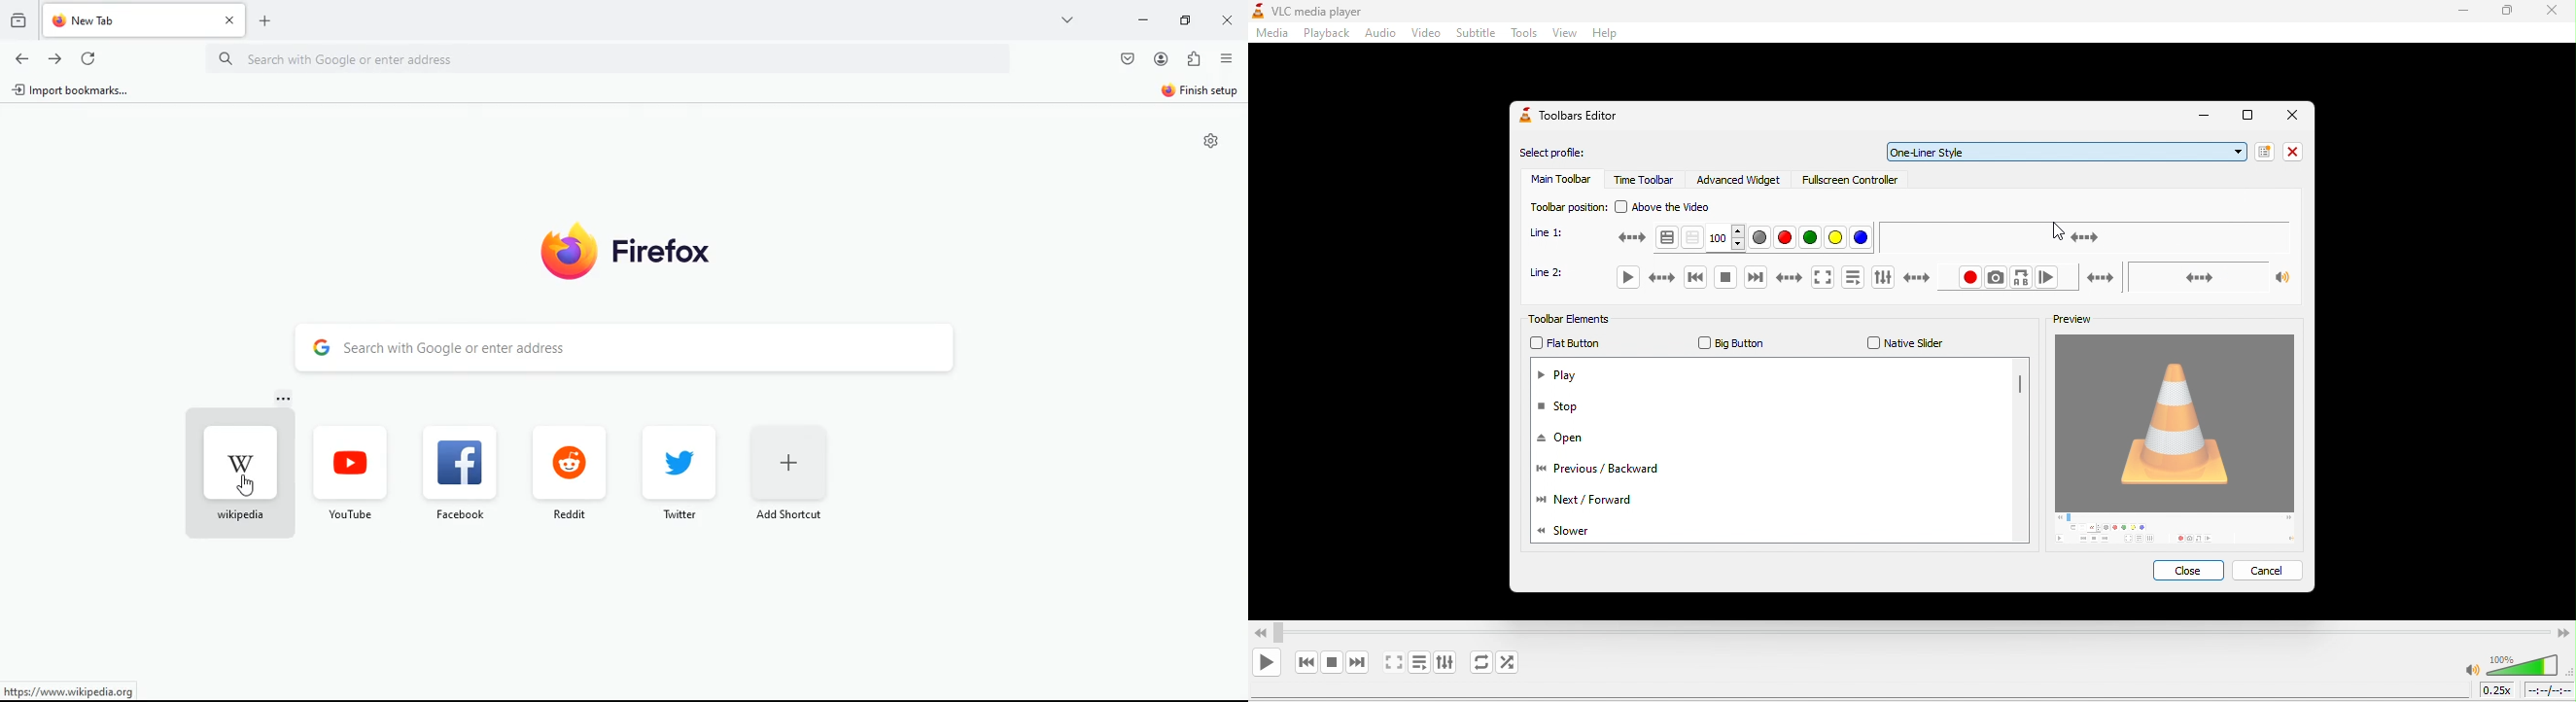 The image size is (2576, 728). What do you see at coordinates (1740, 179) in the screenshot?
I see `advanced wdget` at bounding box center [1740, 179].